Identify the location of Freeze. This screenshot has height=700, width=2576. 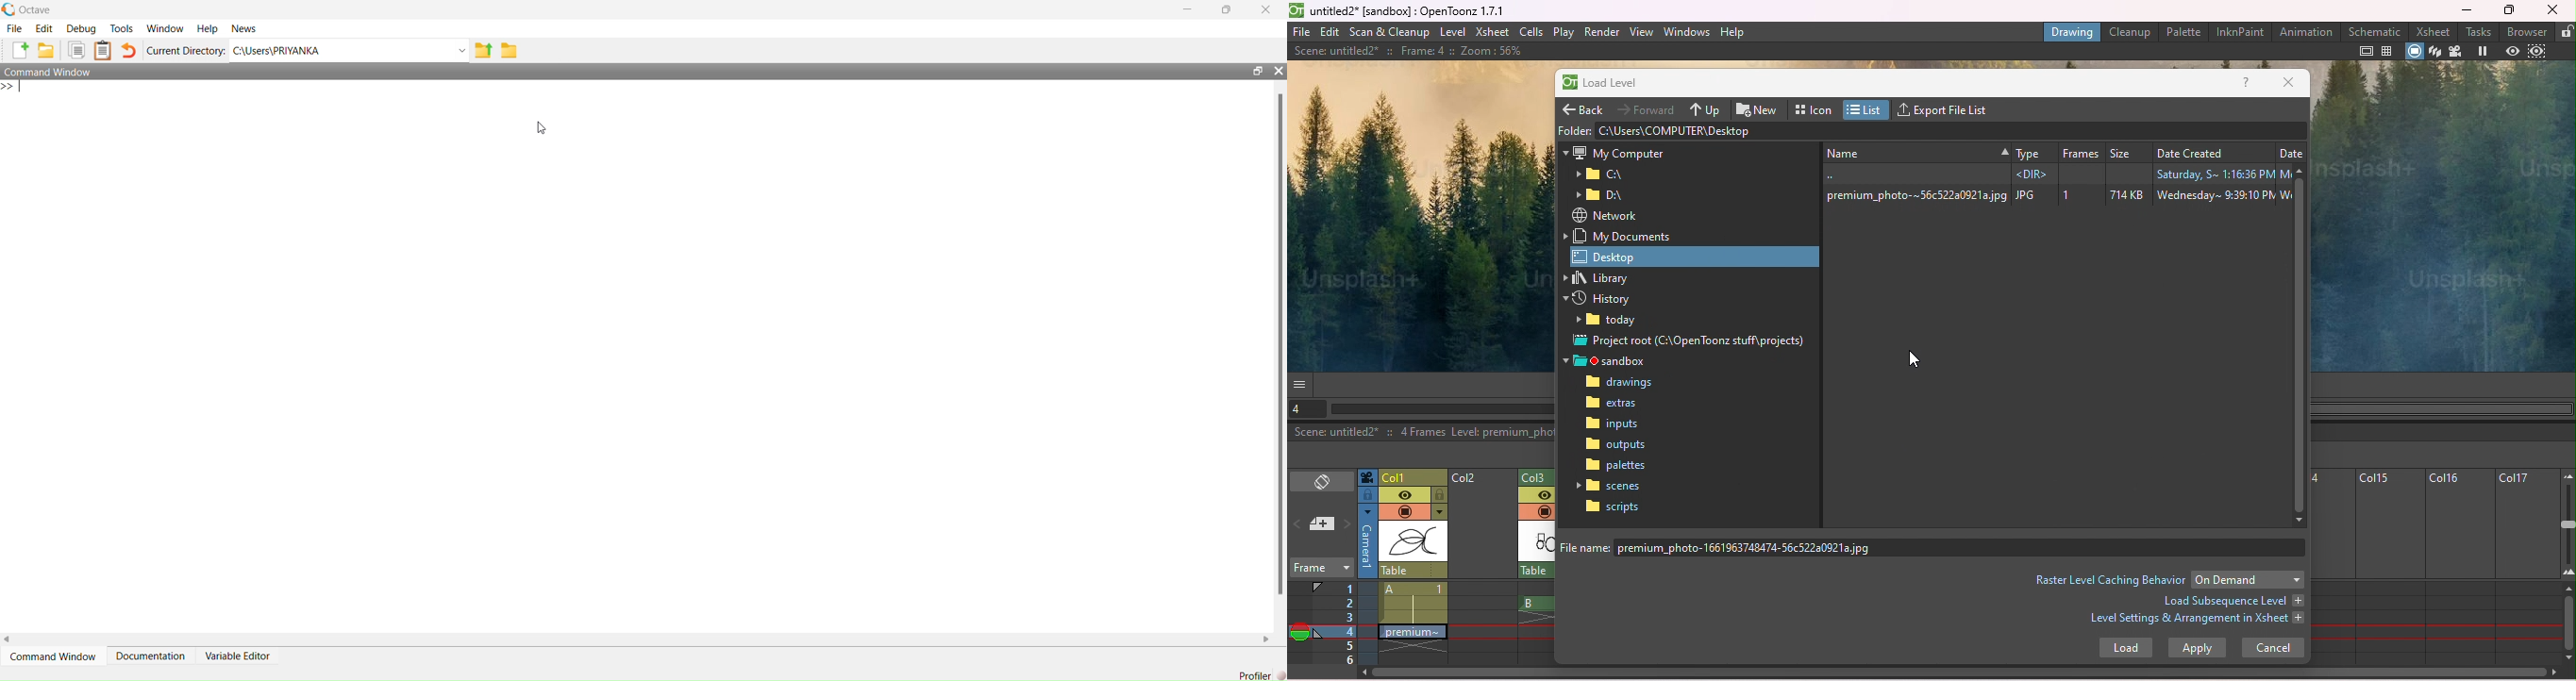
(2482, 52).